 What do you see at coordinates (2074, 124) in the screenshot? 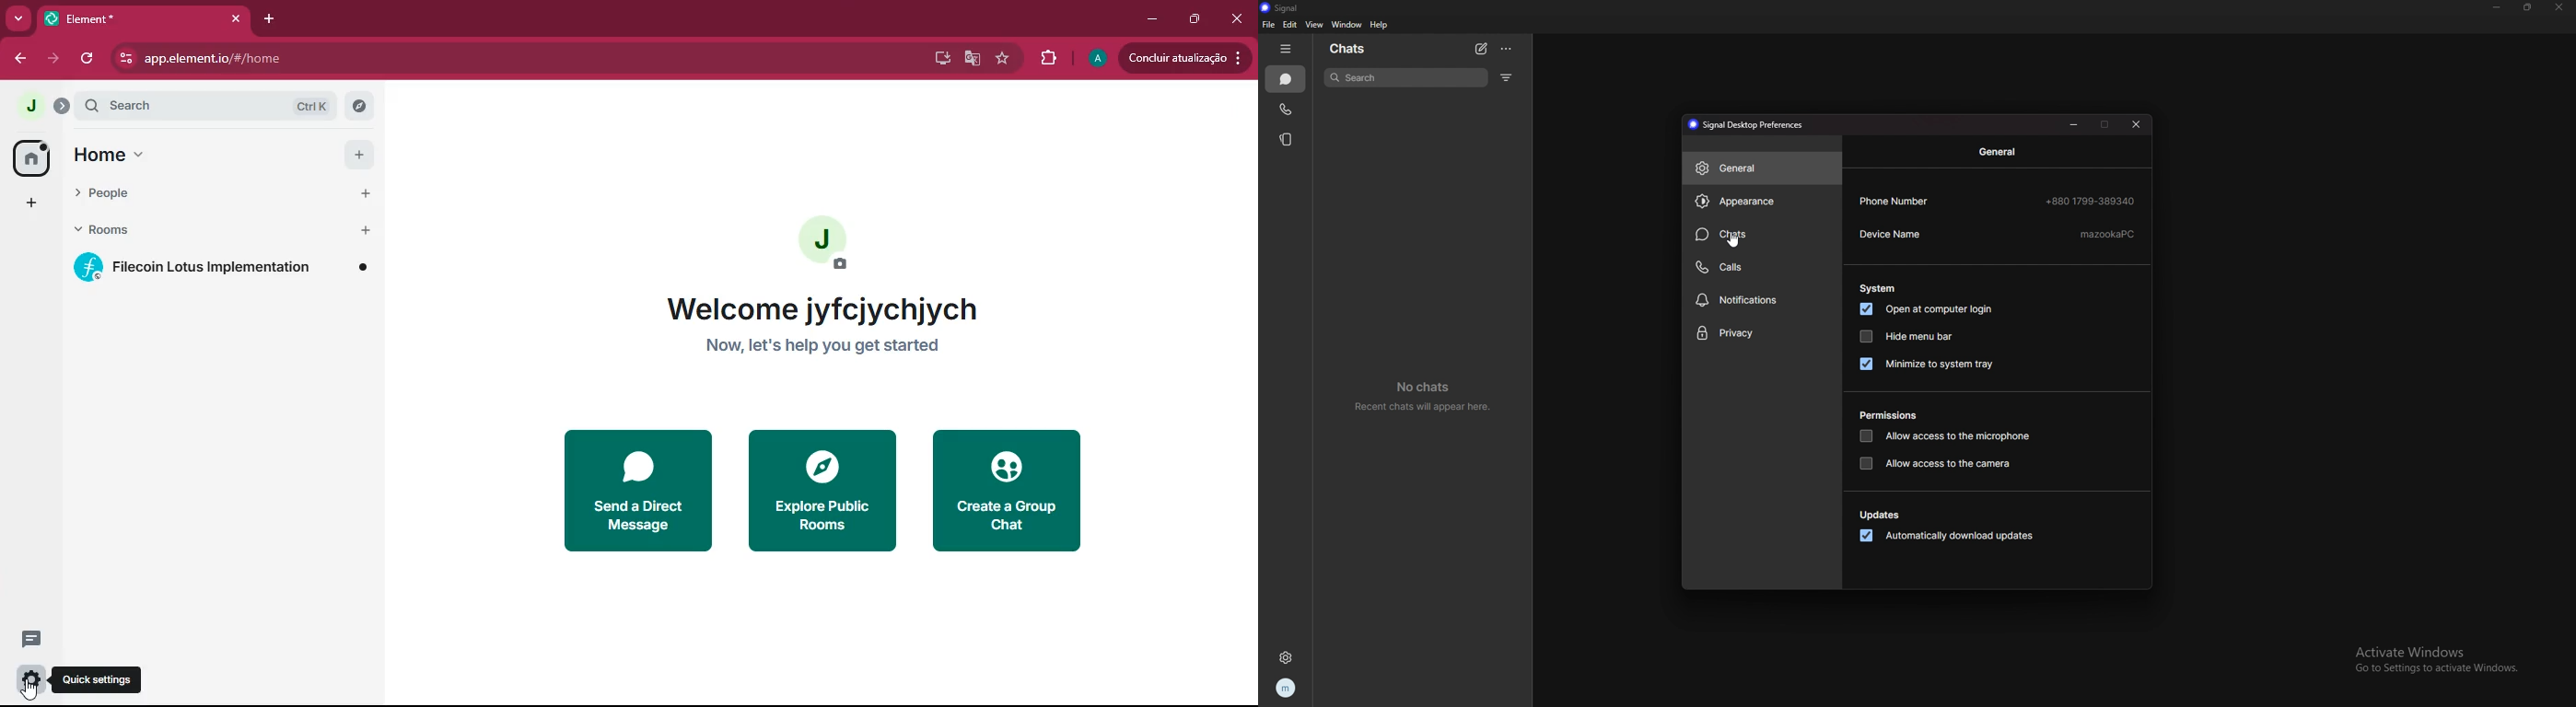
I see `minimize` at bounding box center [2074, 124].